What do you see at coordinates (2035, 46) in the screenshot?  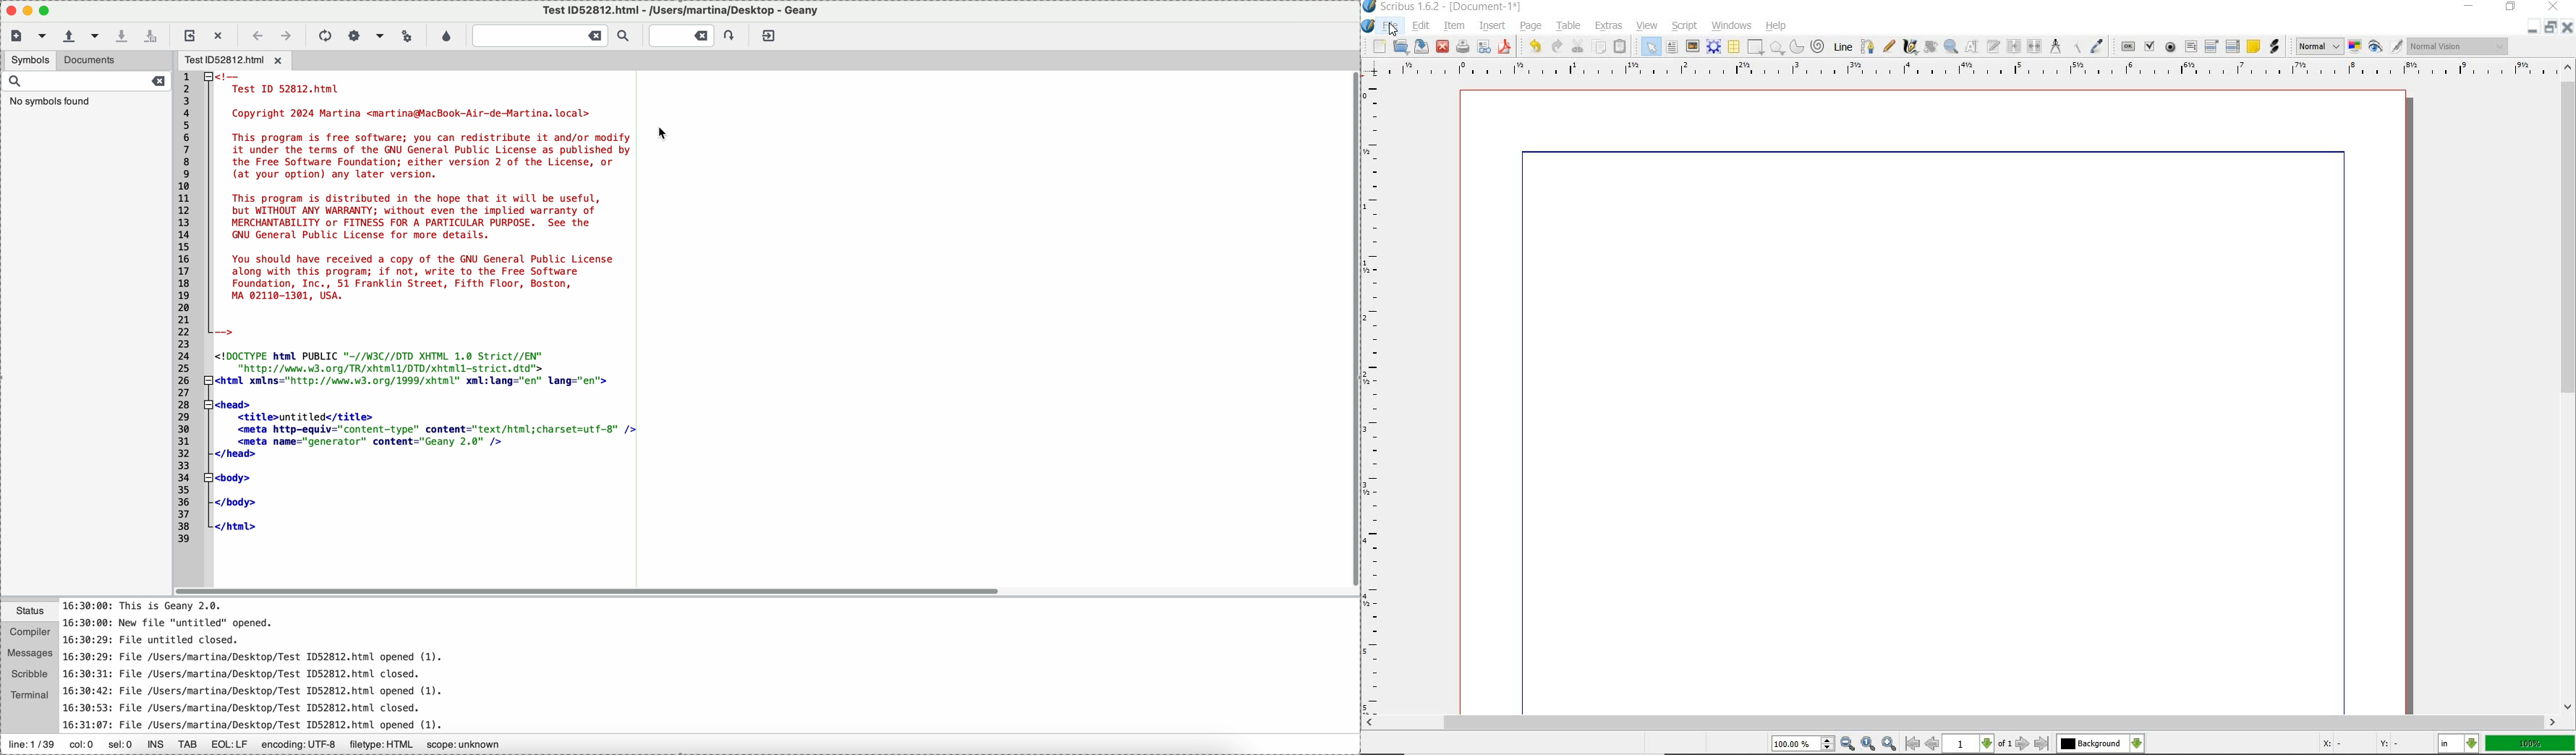 I see `unlink text frames` at bounding box center [2035, 46].